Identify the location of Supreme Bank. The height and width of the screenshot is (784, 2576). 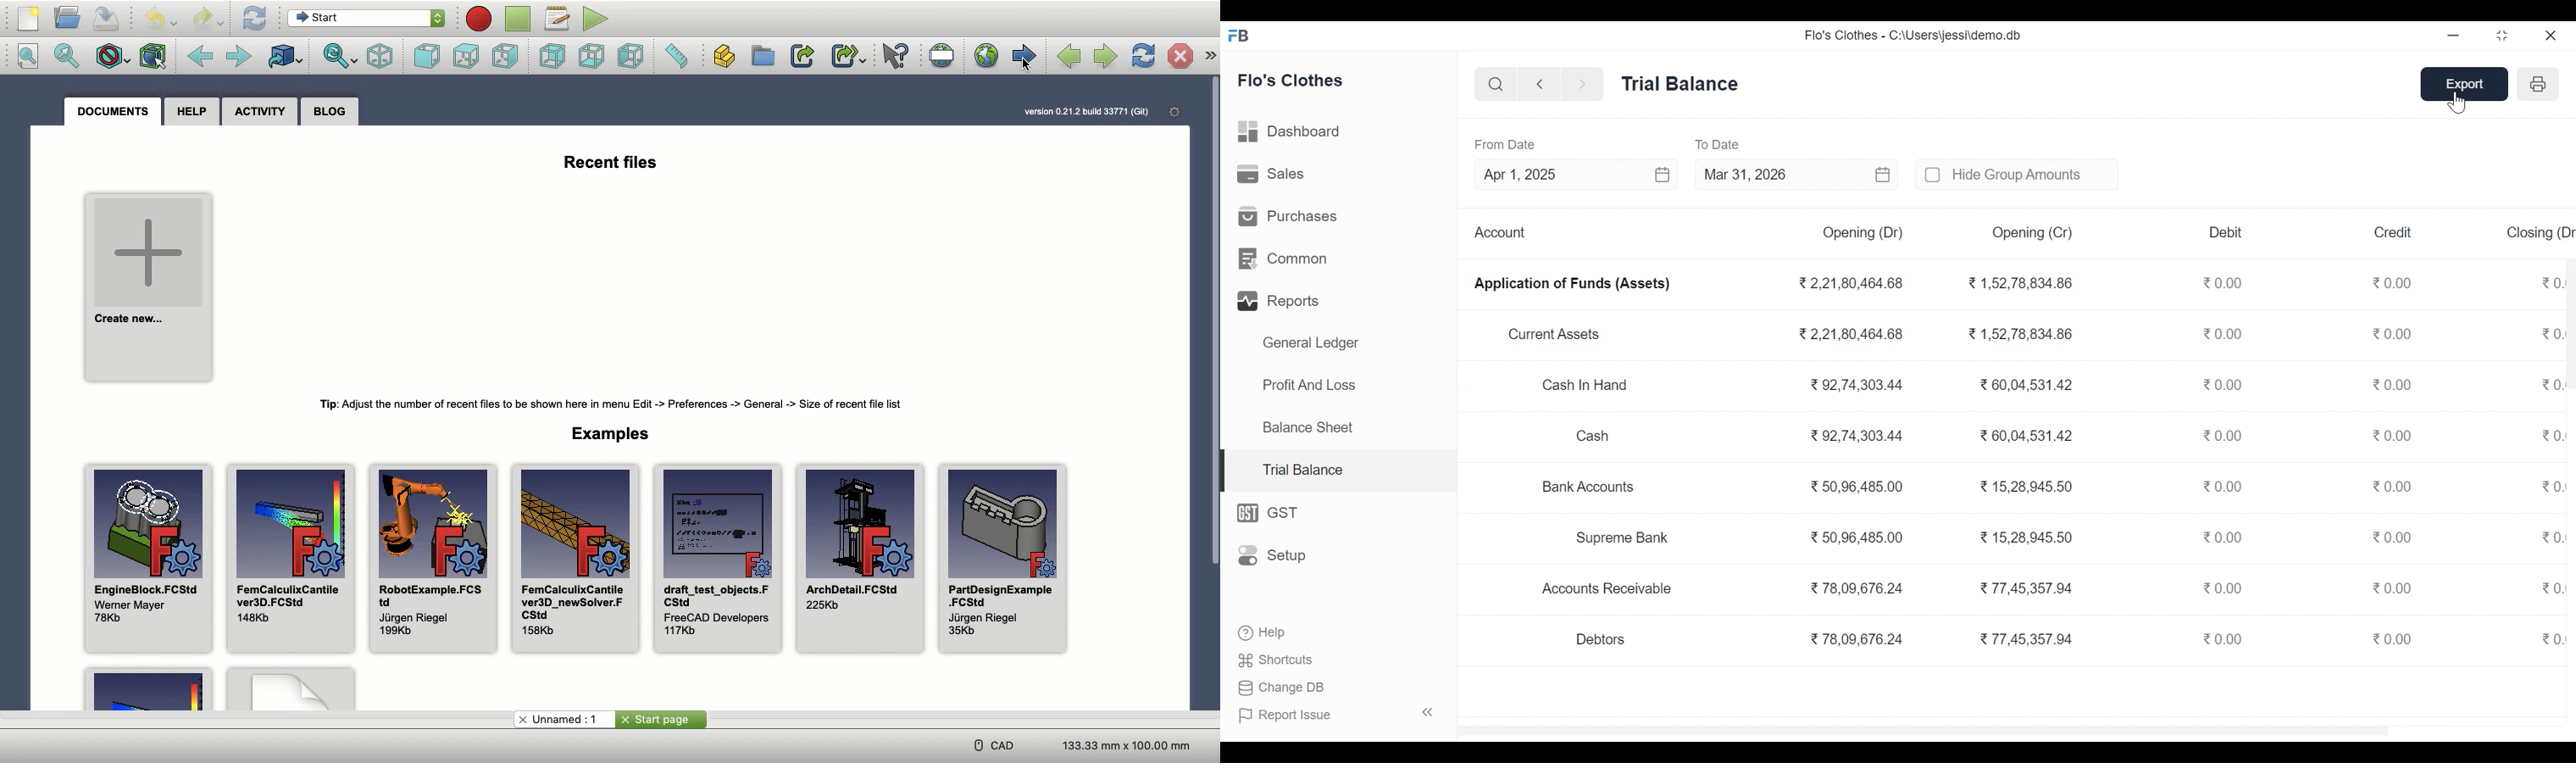
(1628, 538).